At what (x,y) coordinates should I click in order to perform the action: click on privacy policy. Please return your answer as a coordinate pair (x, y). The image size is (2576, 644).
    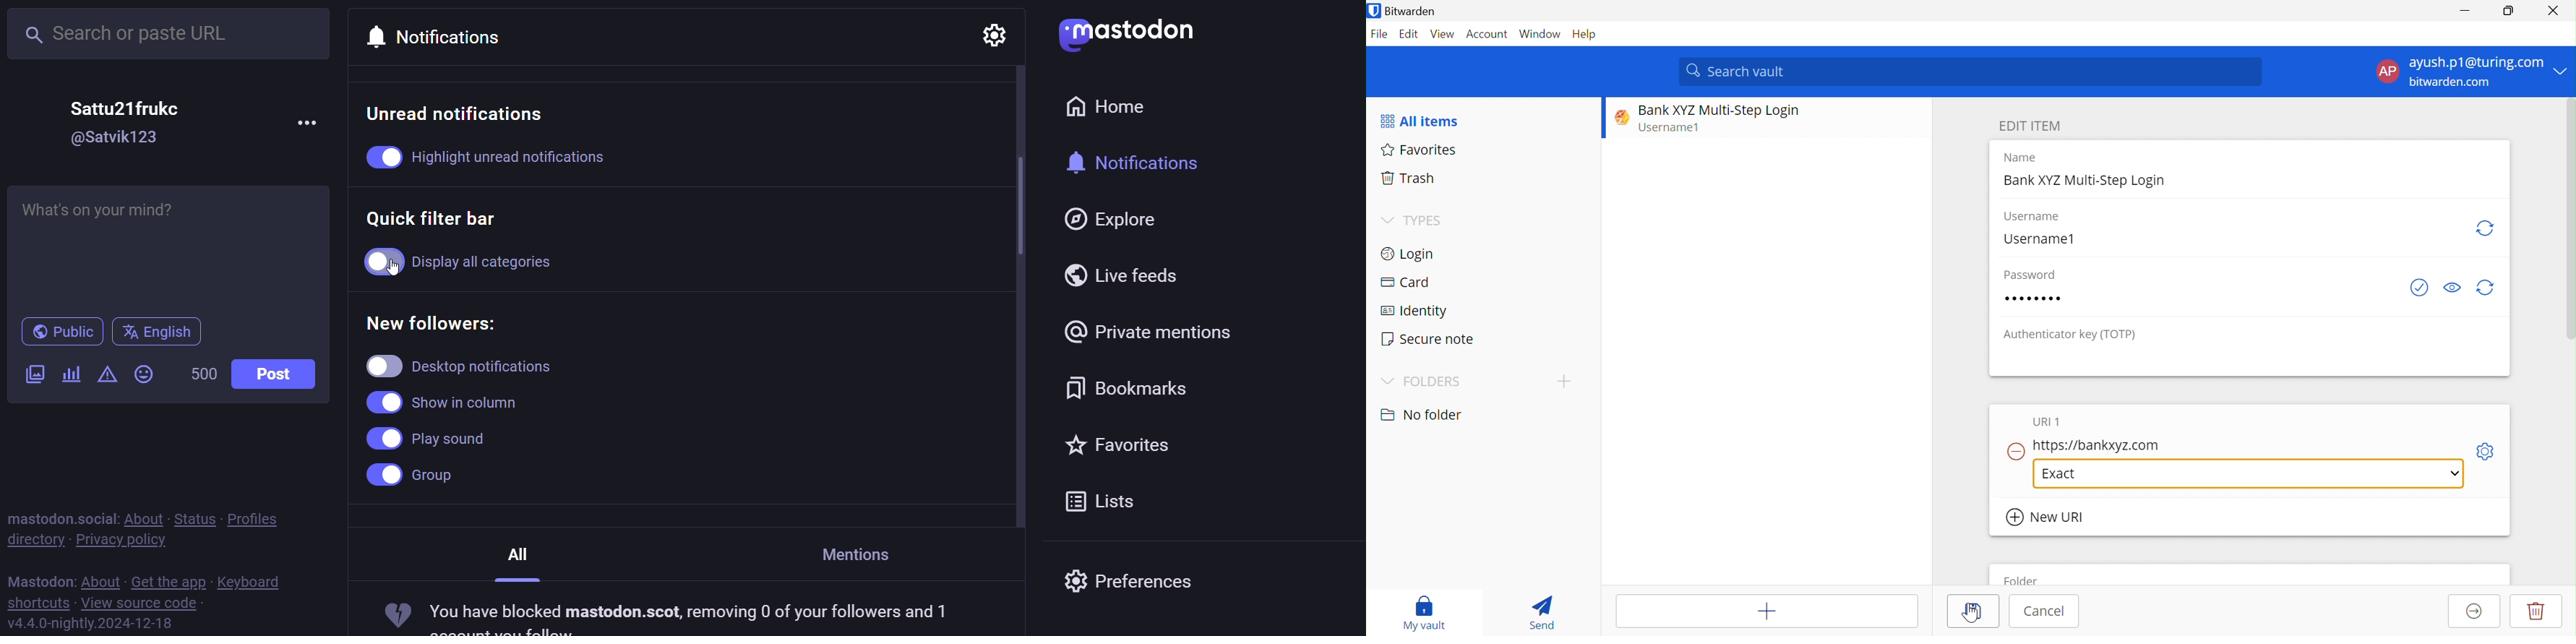
    Looking at the image, I should click on (129, 539).